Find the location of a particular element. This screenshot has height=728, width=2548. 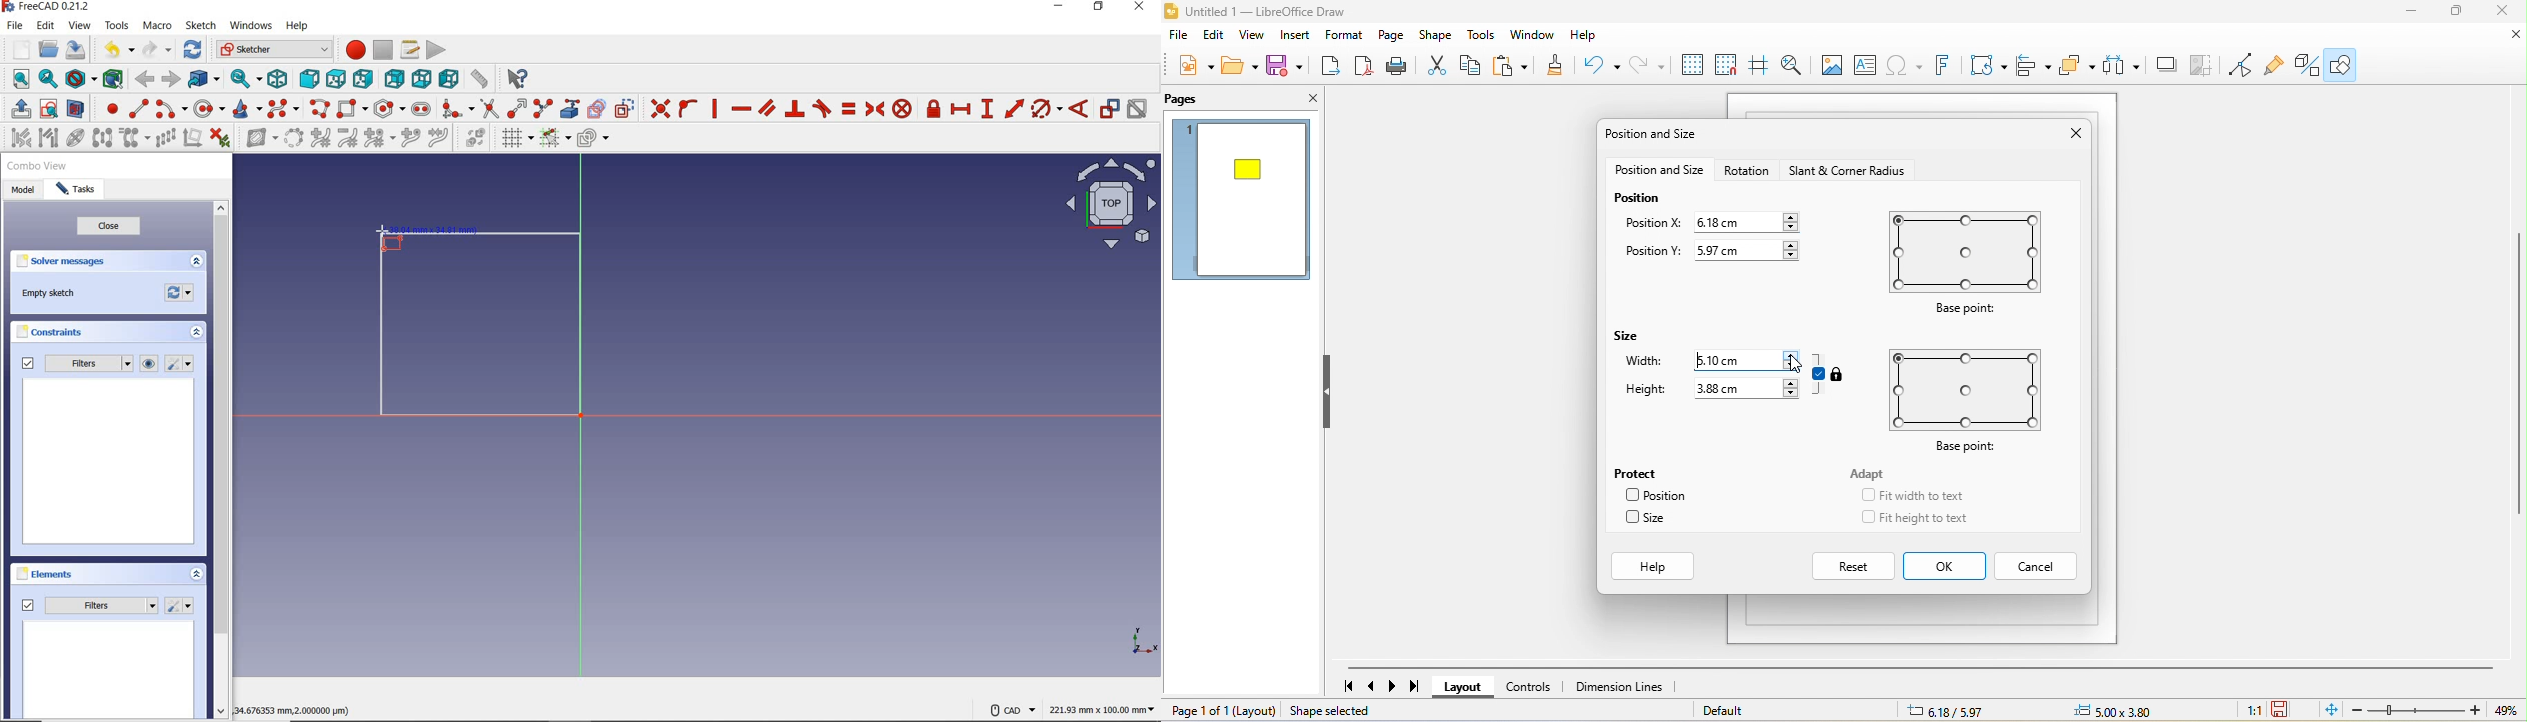

fit height to text is located at coordinates (1914, 518).